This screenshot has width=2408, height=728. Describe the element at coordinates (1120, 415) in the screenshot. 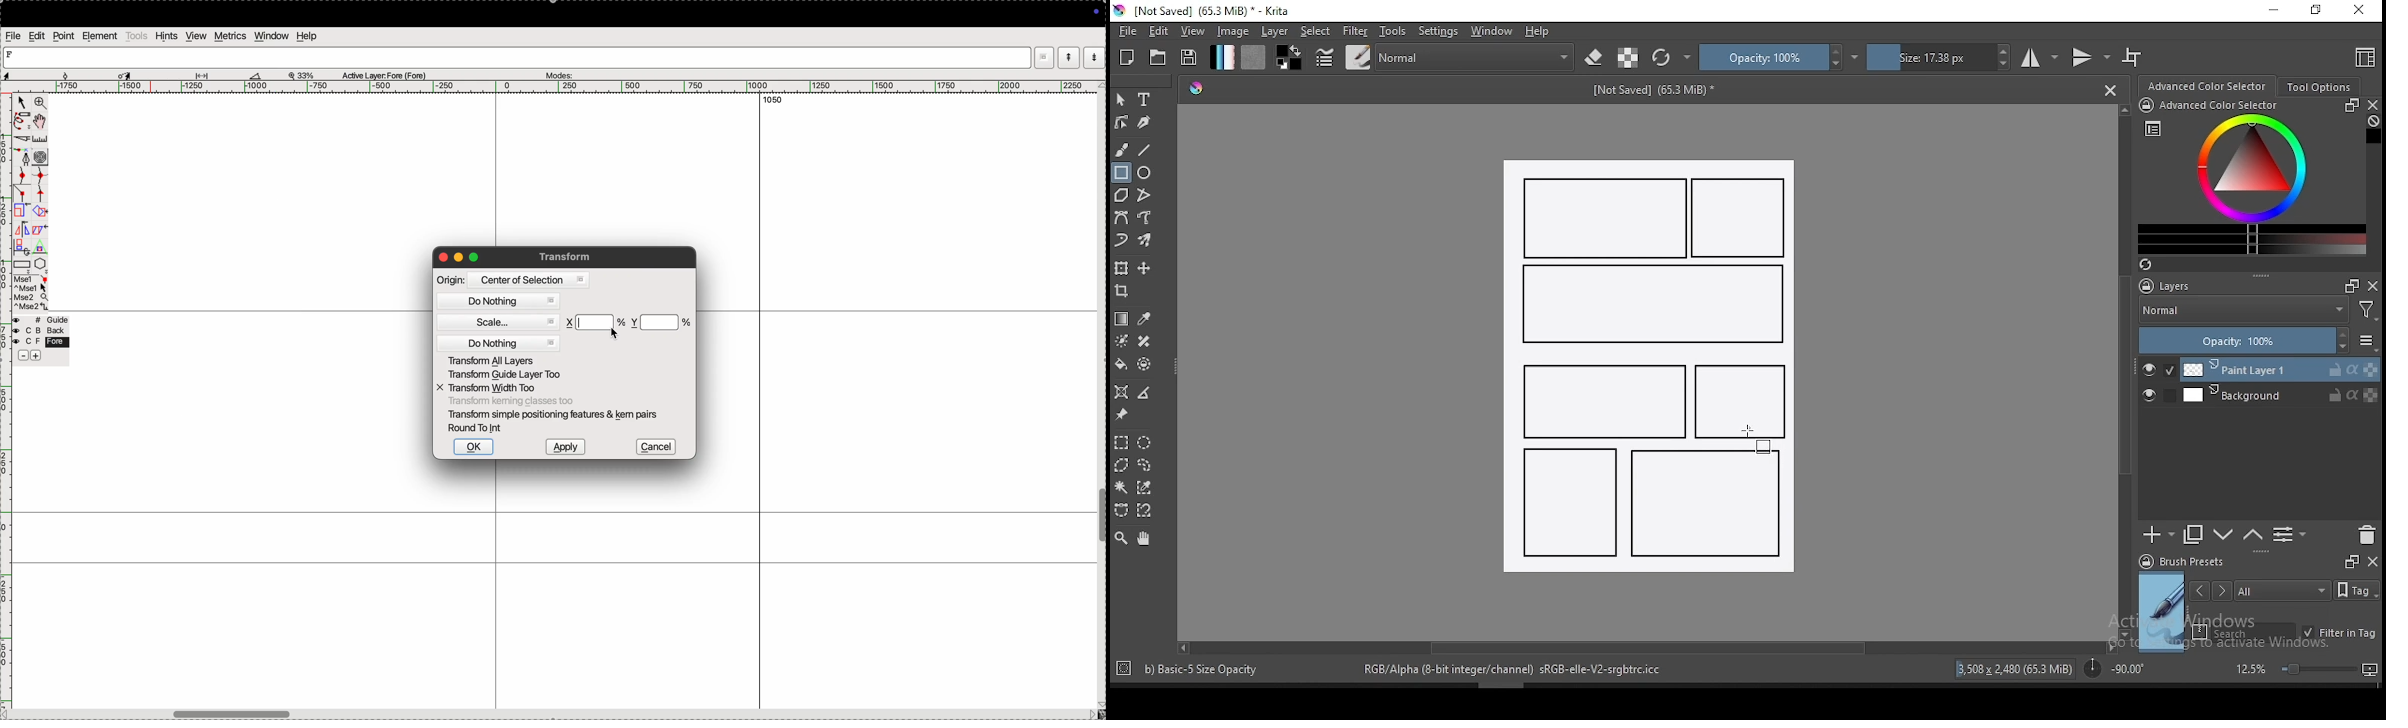

I see `reference images tool` at that location.